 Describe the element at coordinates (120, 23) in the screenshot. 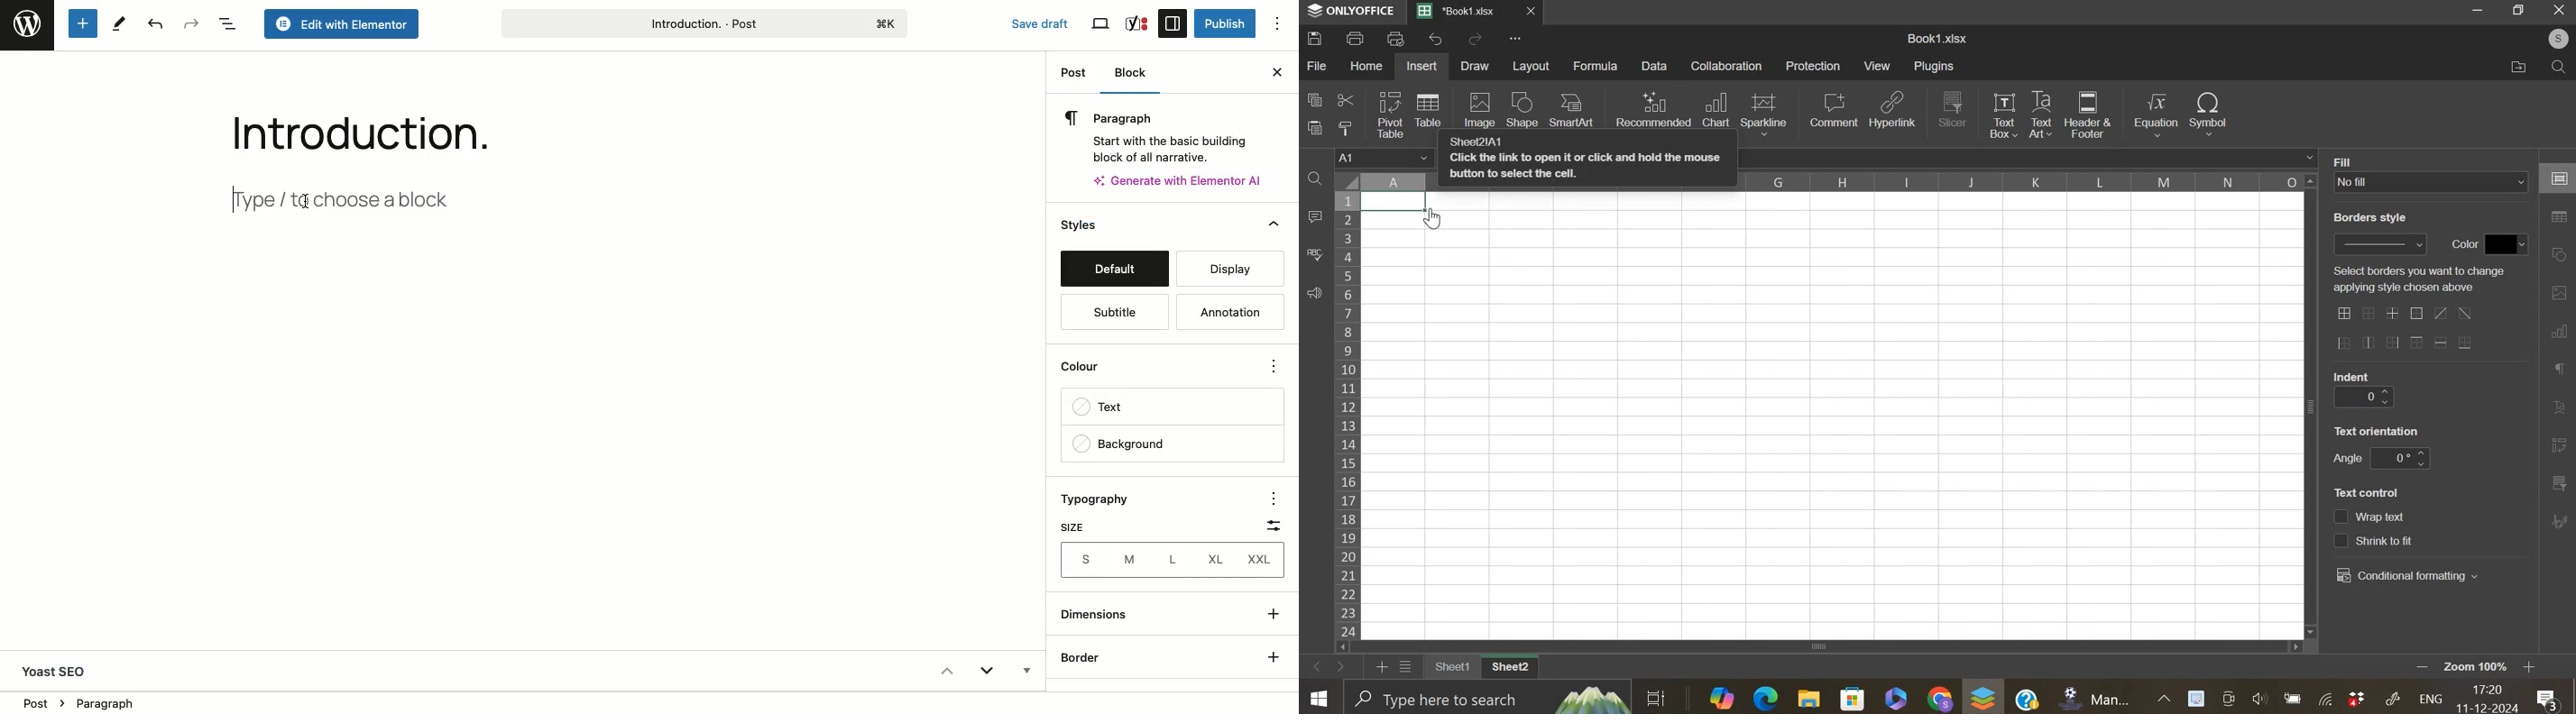

I see `Tools` at that location.